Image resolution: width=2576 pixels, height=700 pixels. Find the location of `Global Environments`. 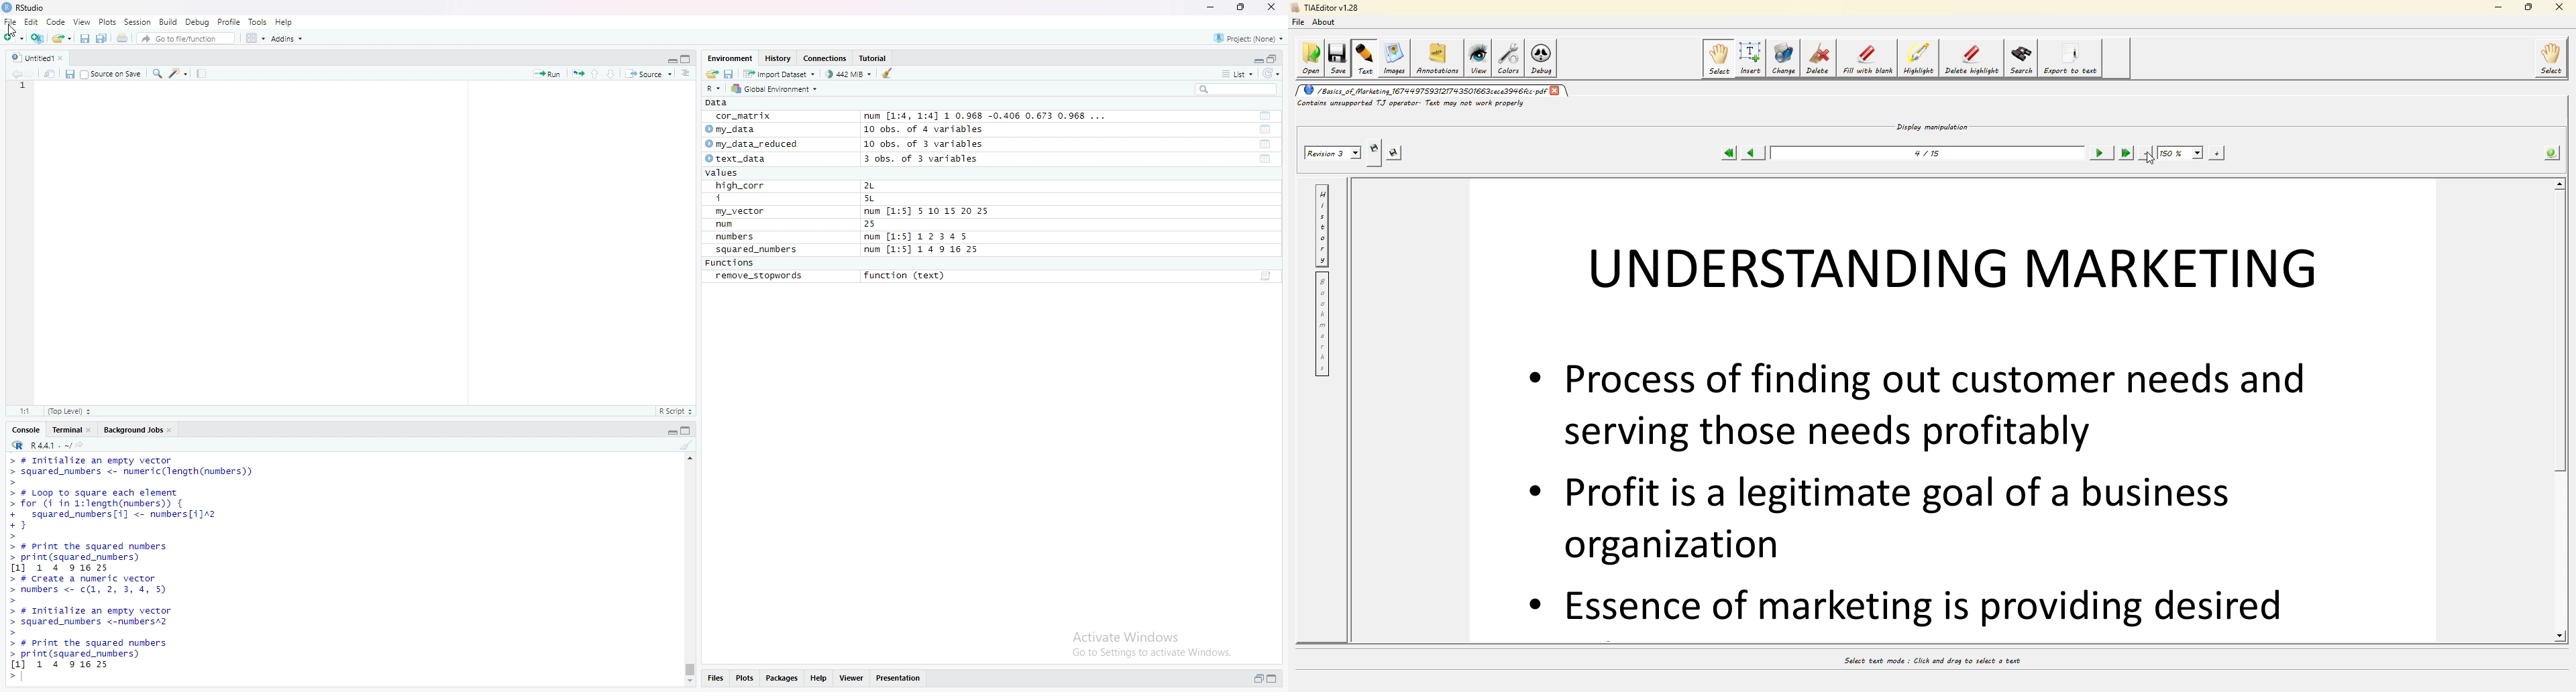

Global Environments is located at coordinates (773, 89).